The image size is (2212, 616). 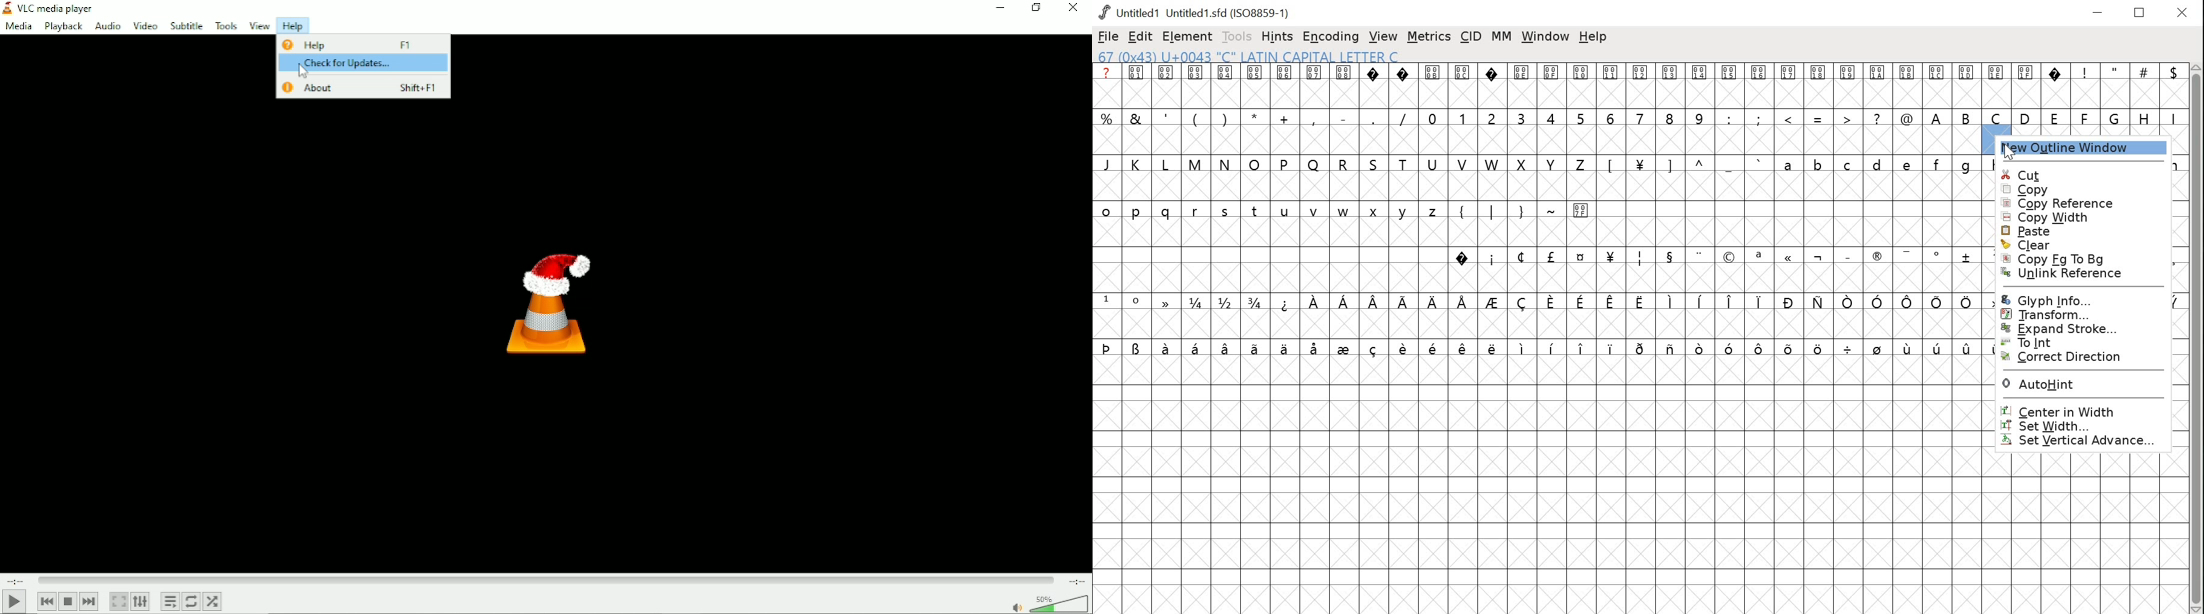 I want to click on edit, so click(x=1140, y=36).